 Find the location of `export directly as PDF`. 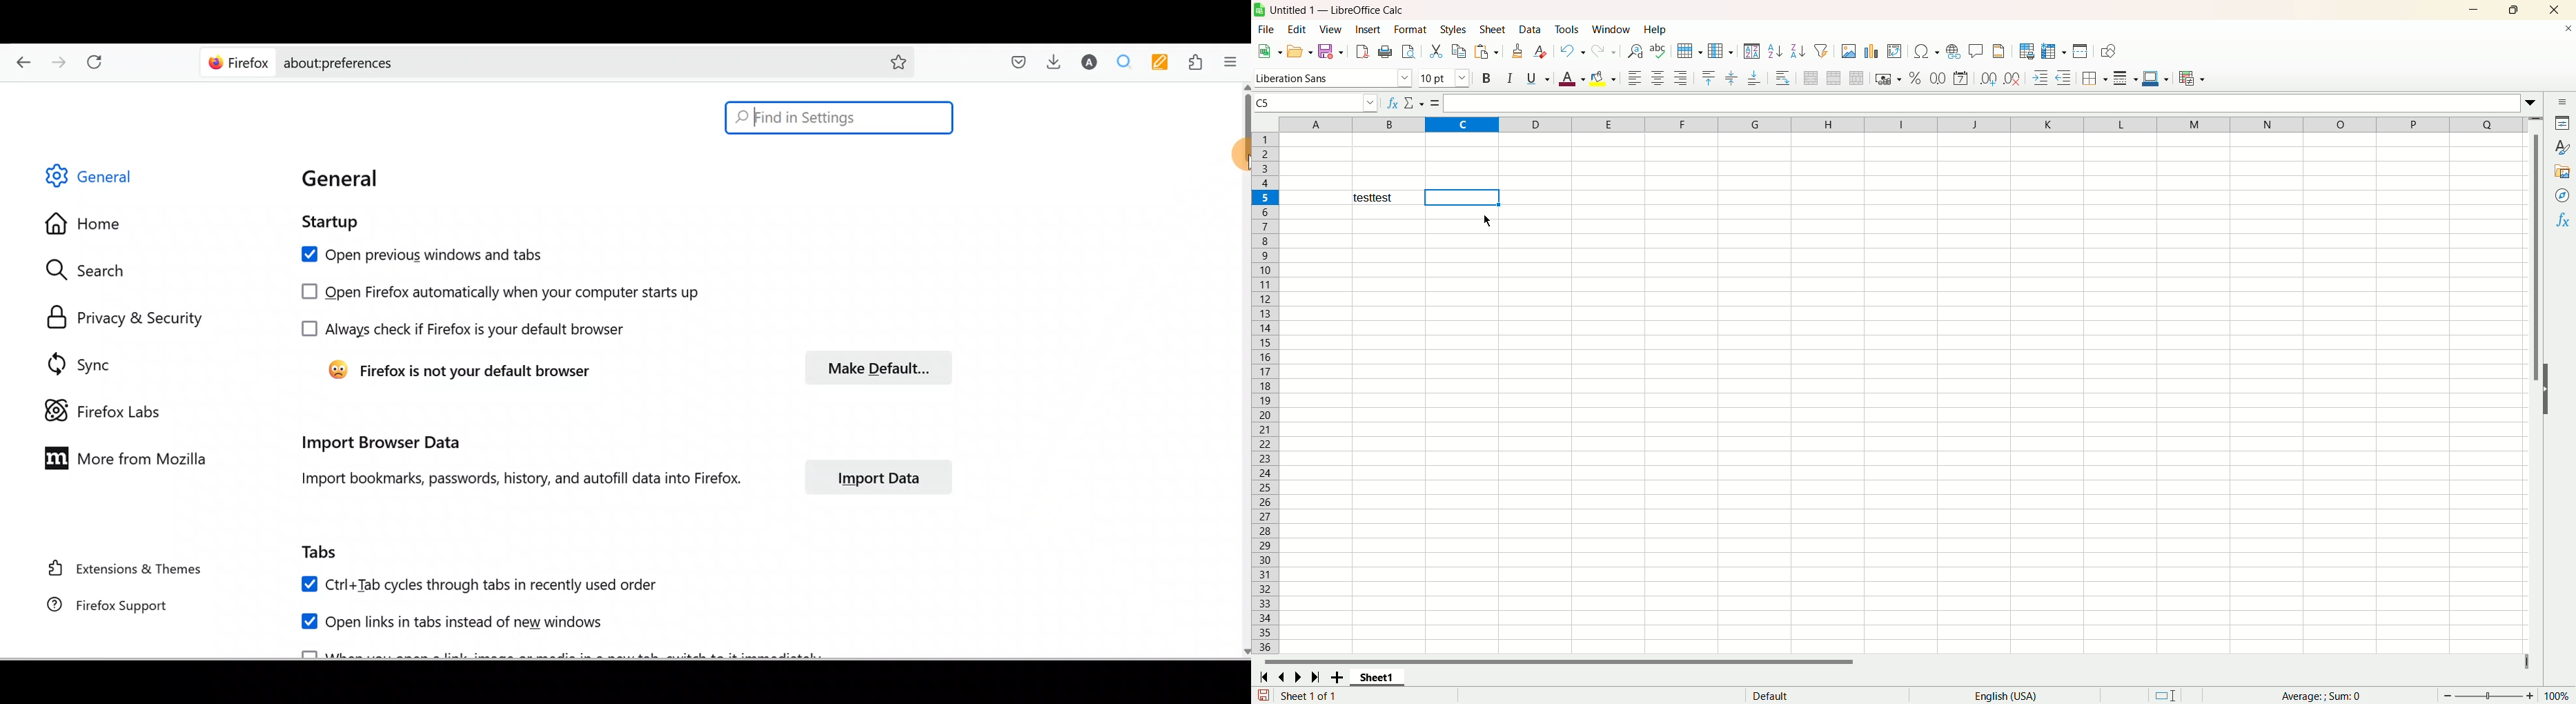

export directly as PDF is located at coordinates (1364, 50).